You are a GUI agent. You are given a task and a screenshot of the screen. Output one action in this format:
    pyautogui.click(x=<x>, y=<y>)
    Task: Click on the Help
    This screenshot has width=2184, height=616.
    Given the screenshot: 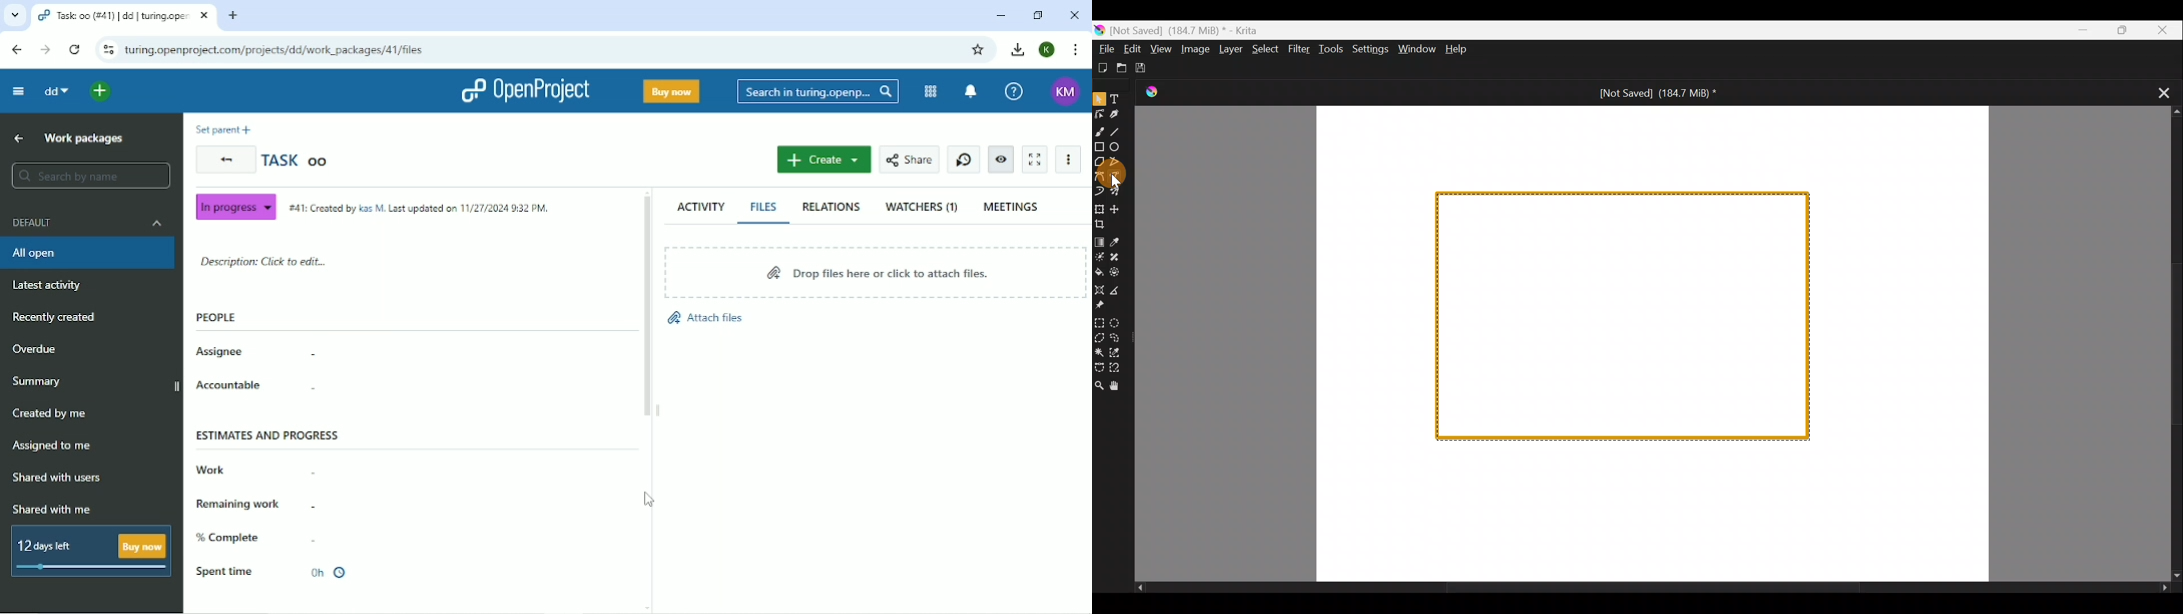 What is the action you would take?
    pyautogui.click(x=1014, y=90)
    